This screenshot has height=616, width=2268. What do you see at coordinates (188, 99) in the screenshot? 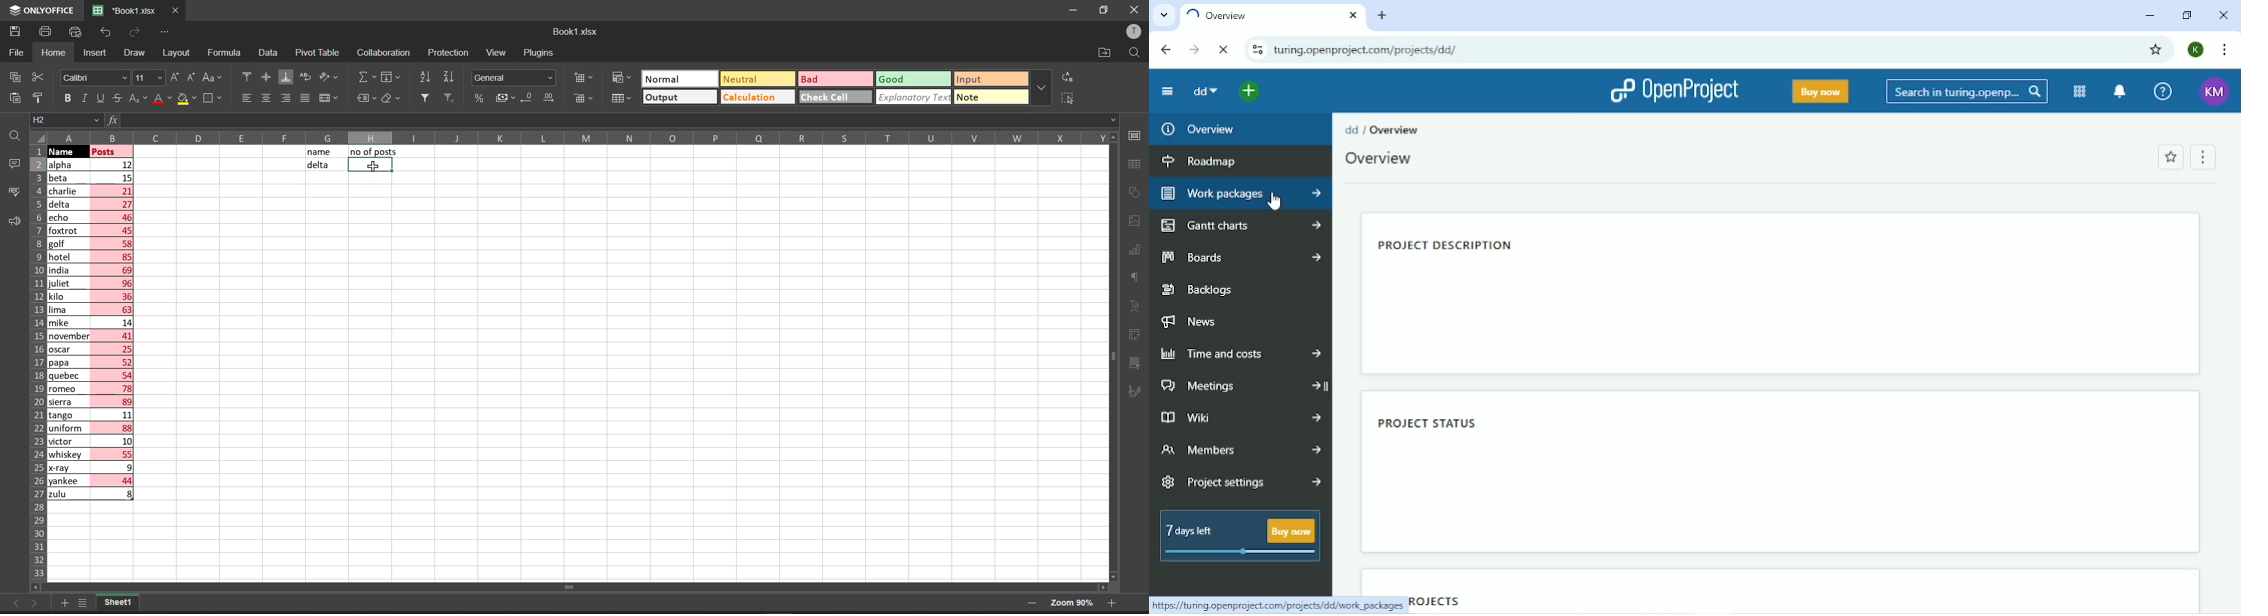
I see `fill color` at bounding box center [188, 99].